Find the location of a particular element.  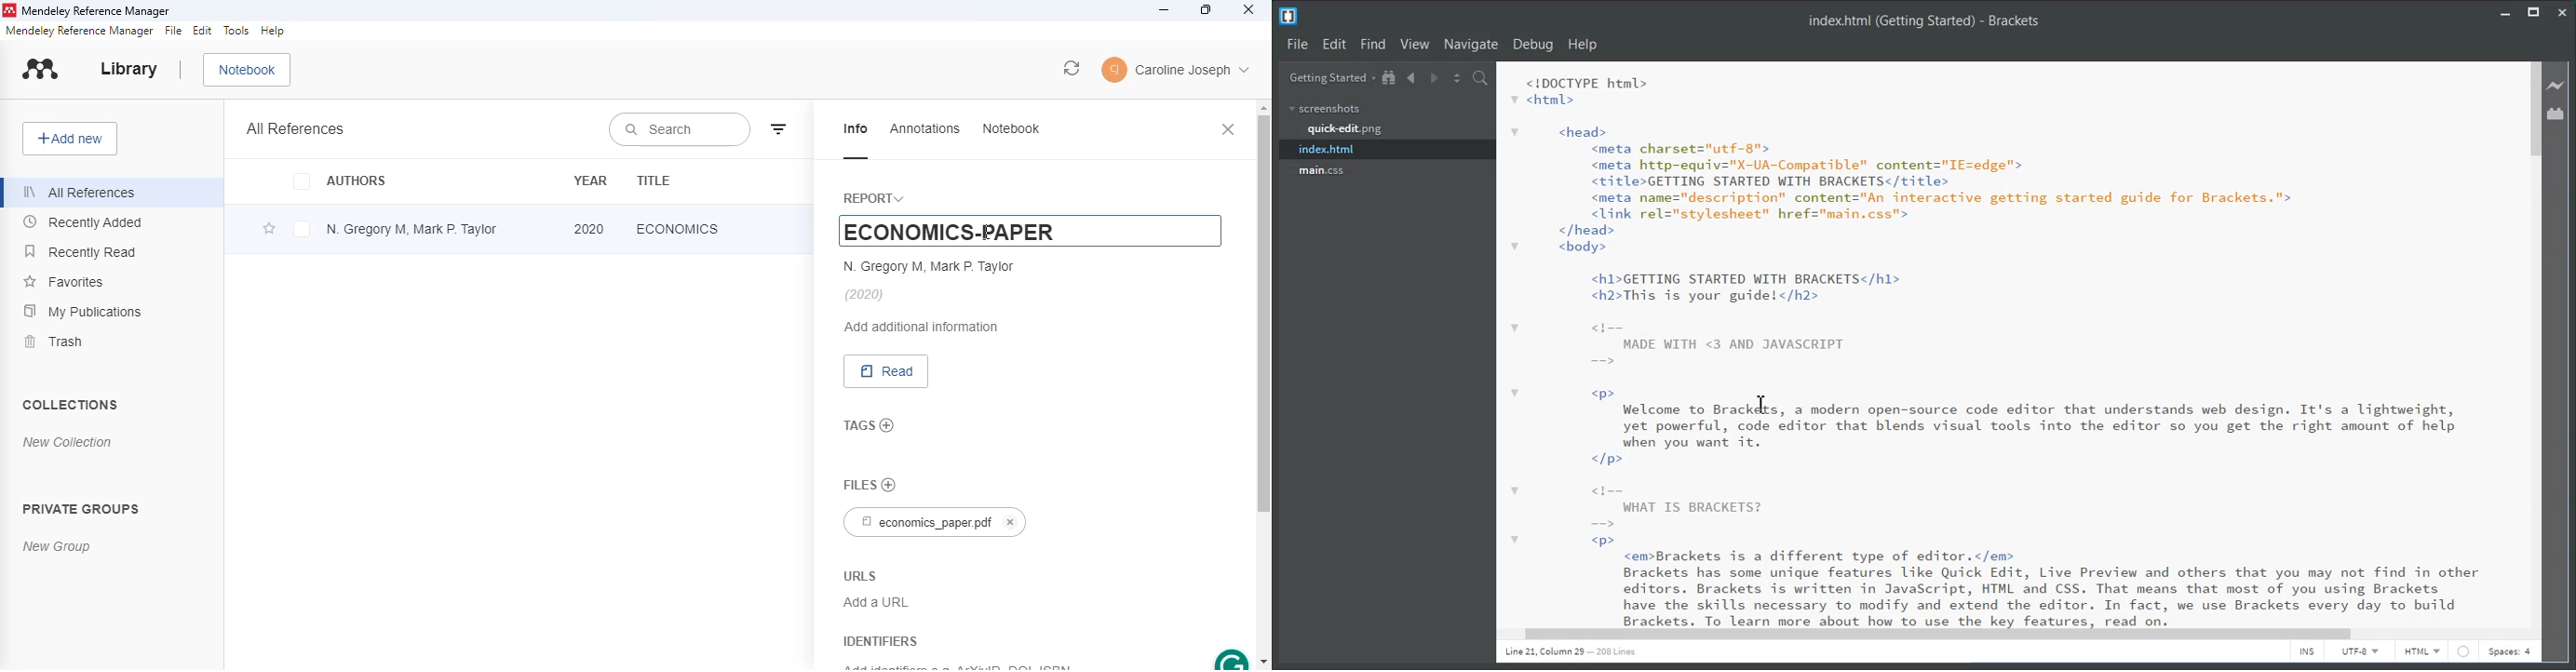

index.html (Getting Started) - Brackets is located at coordinates (1943, 23).